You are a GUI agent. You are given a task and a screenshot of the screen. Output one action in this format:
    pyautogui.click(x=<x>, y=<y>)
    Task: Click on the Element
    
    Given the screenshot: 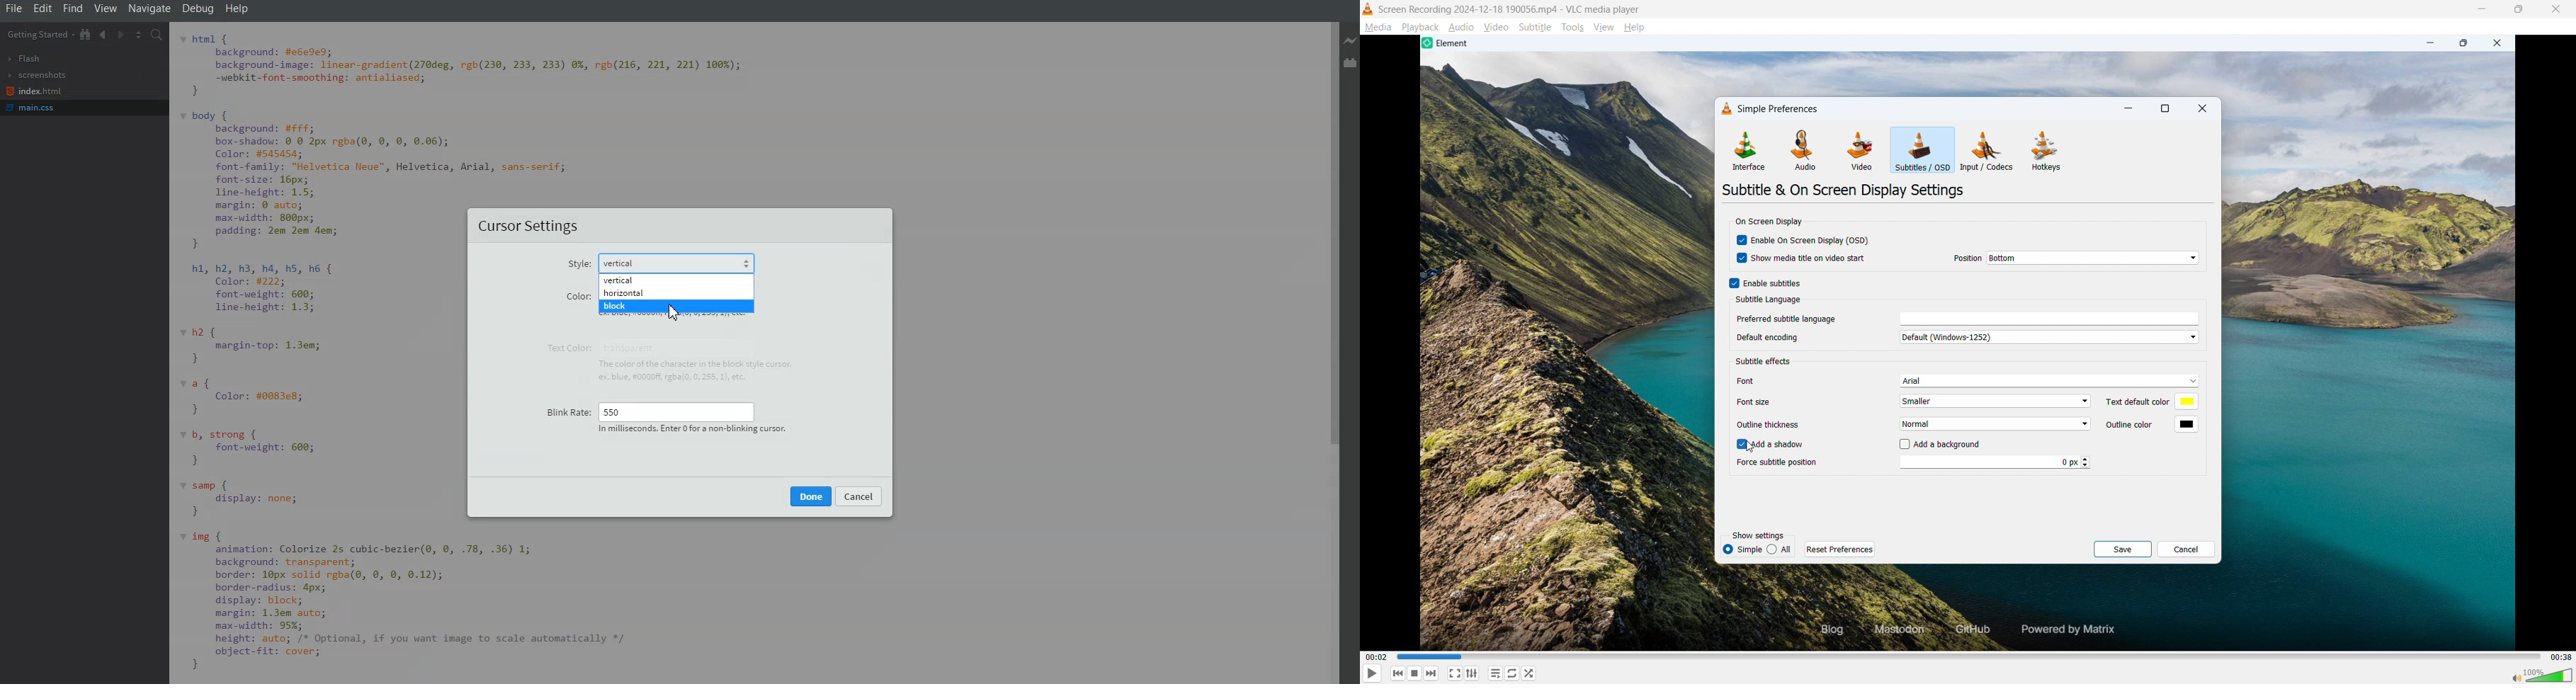 What is the action you would take?
    pyautogui.click(x=1448, y=44)
    